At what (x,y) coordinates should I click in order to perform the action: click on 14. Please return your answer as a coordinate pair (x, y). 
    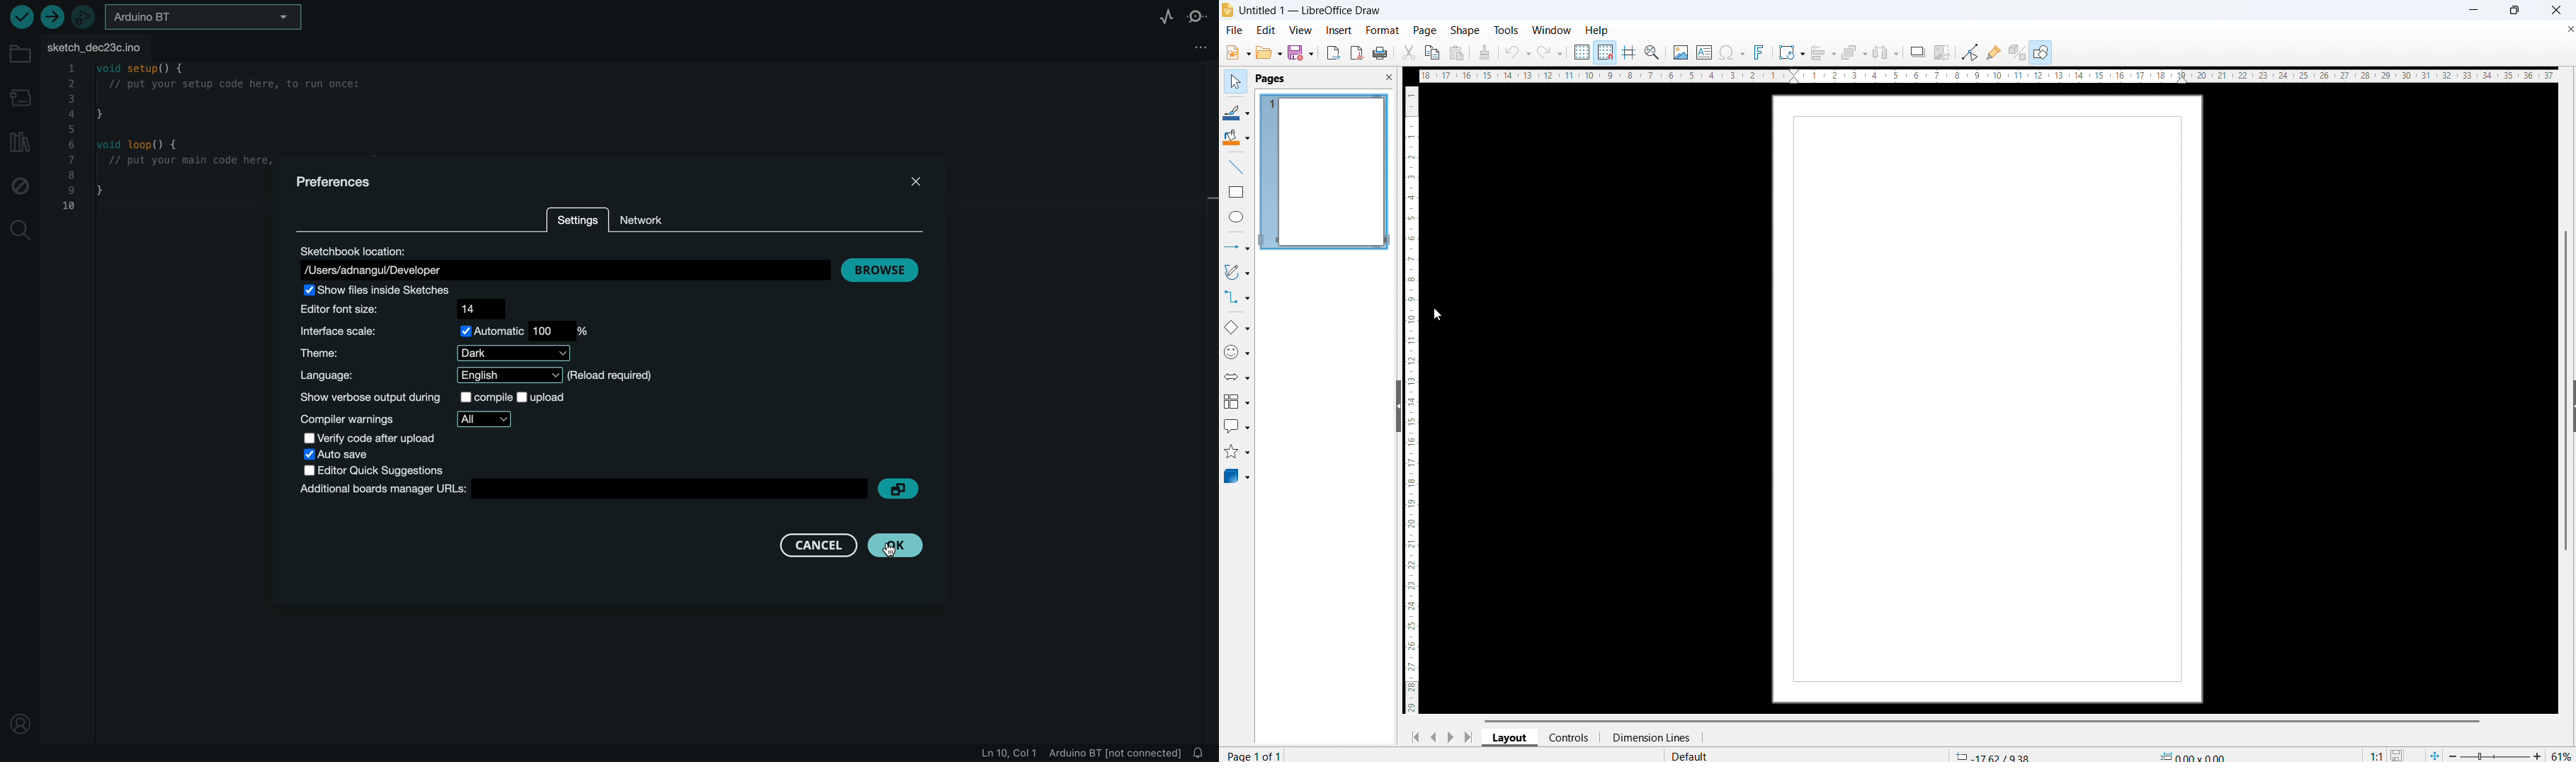
    Looking at the image, I should click on (478, 308).